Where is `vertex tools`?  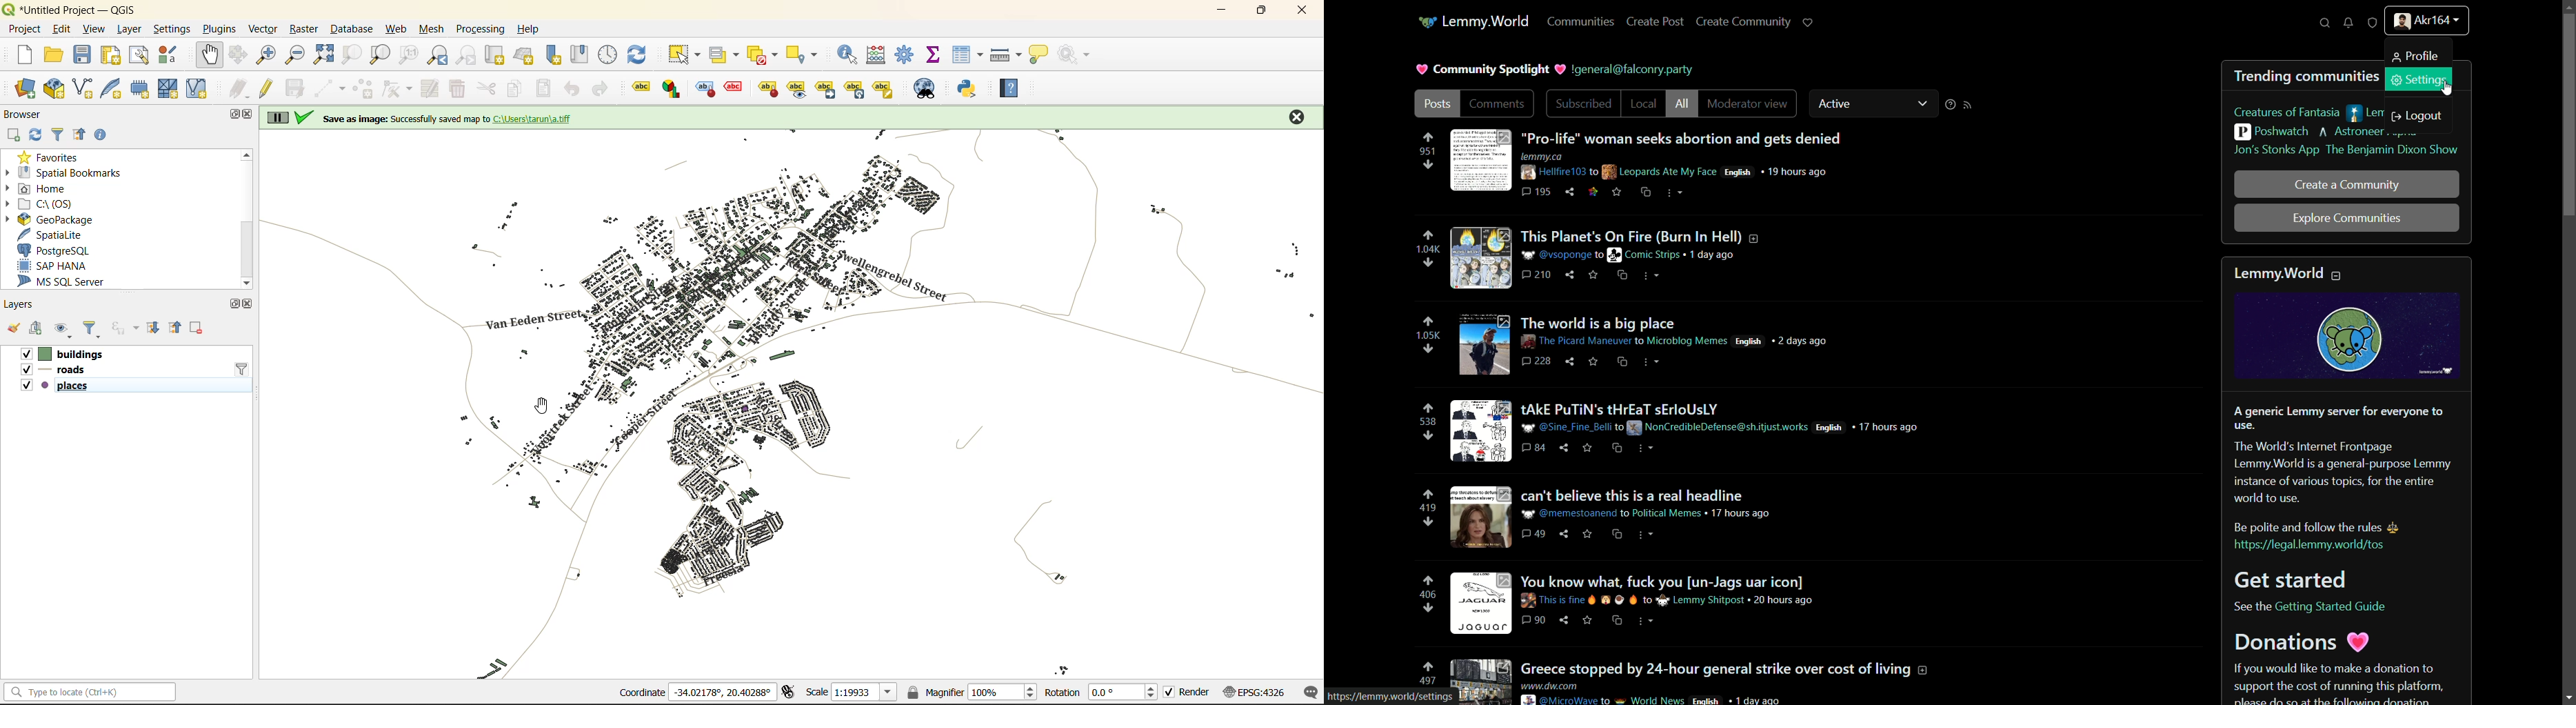 vertex tools is located at coordinates (394, 90).